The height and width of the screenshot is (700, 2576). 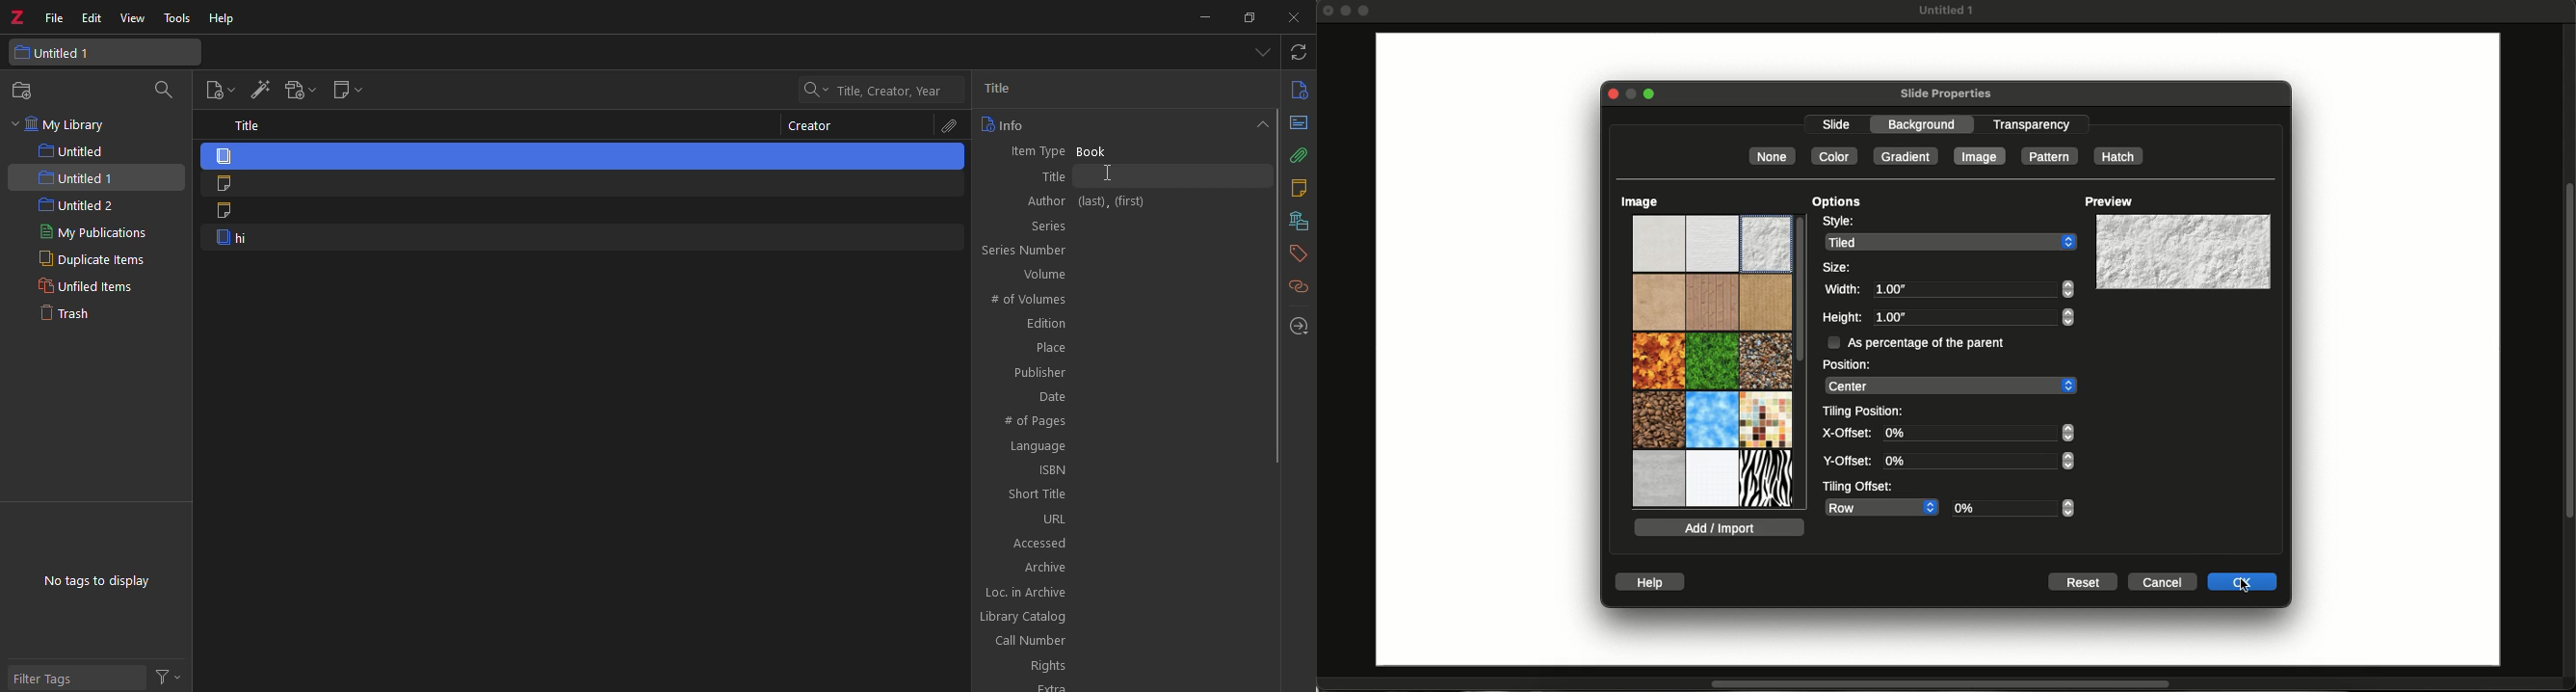 I want to click on selected item, so click(x=584, y=155).